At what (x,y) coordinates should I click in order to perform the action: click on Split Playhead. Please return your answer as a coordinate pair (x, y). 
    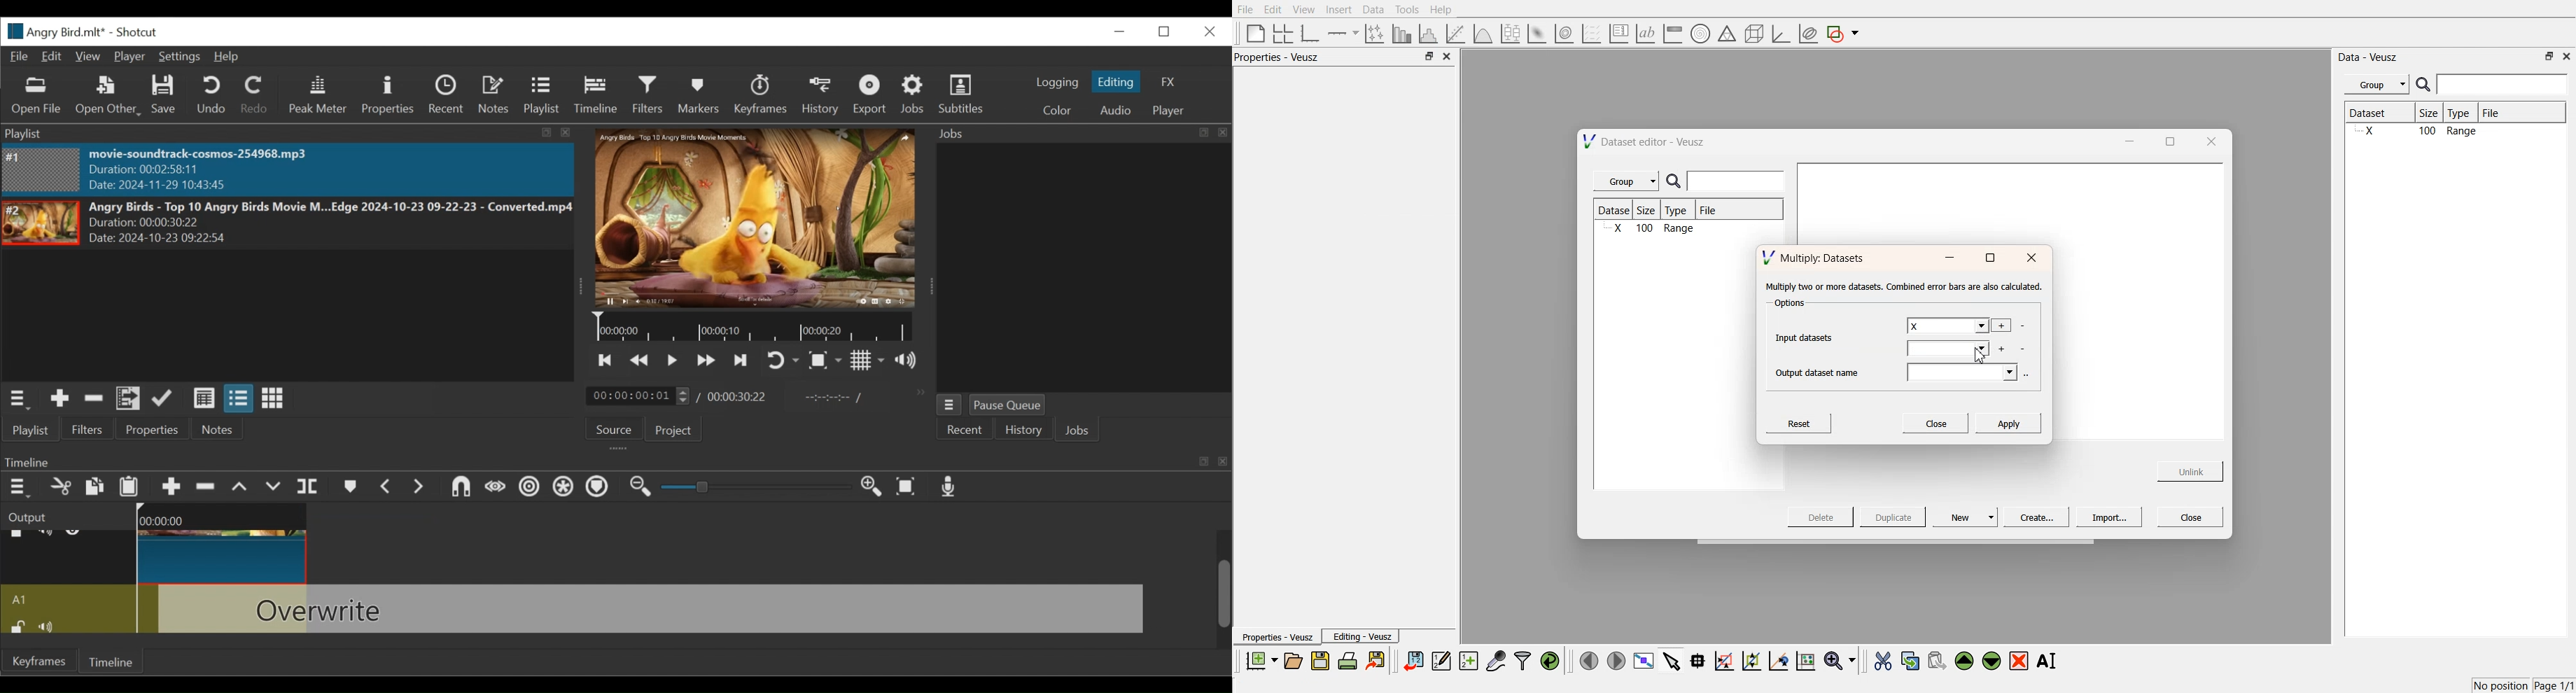
    Looking at the image, I should click on (307, 488).